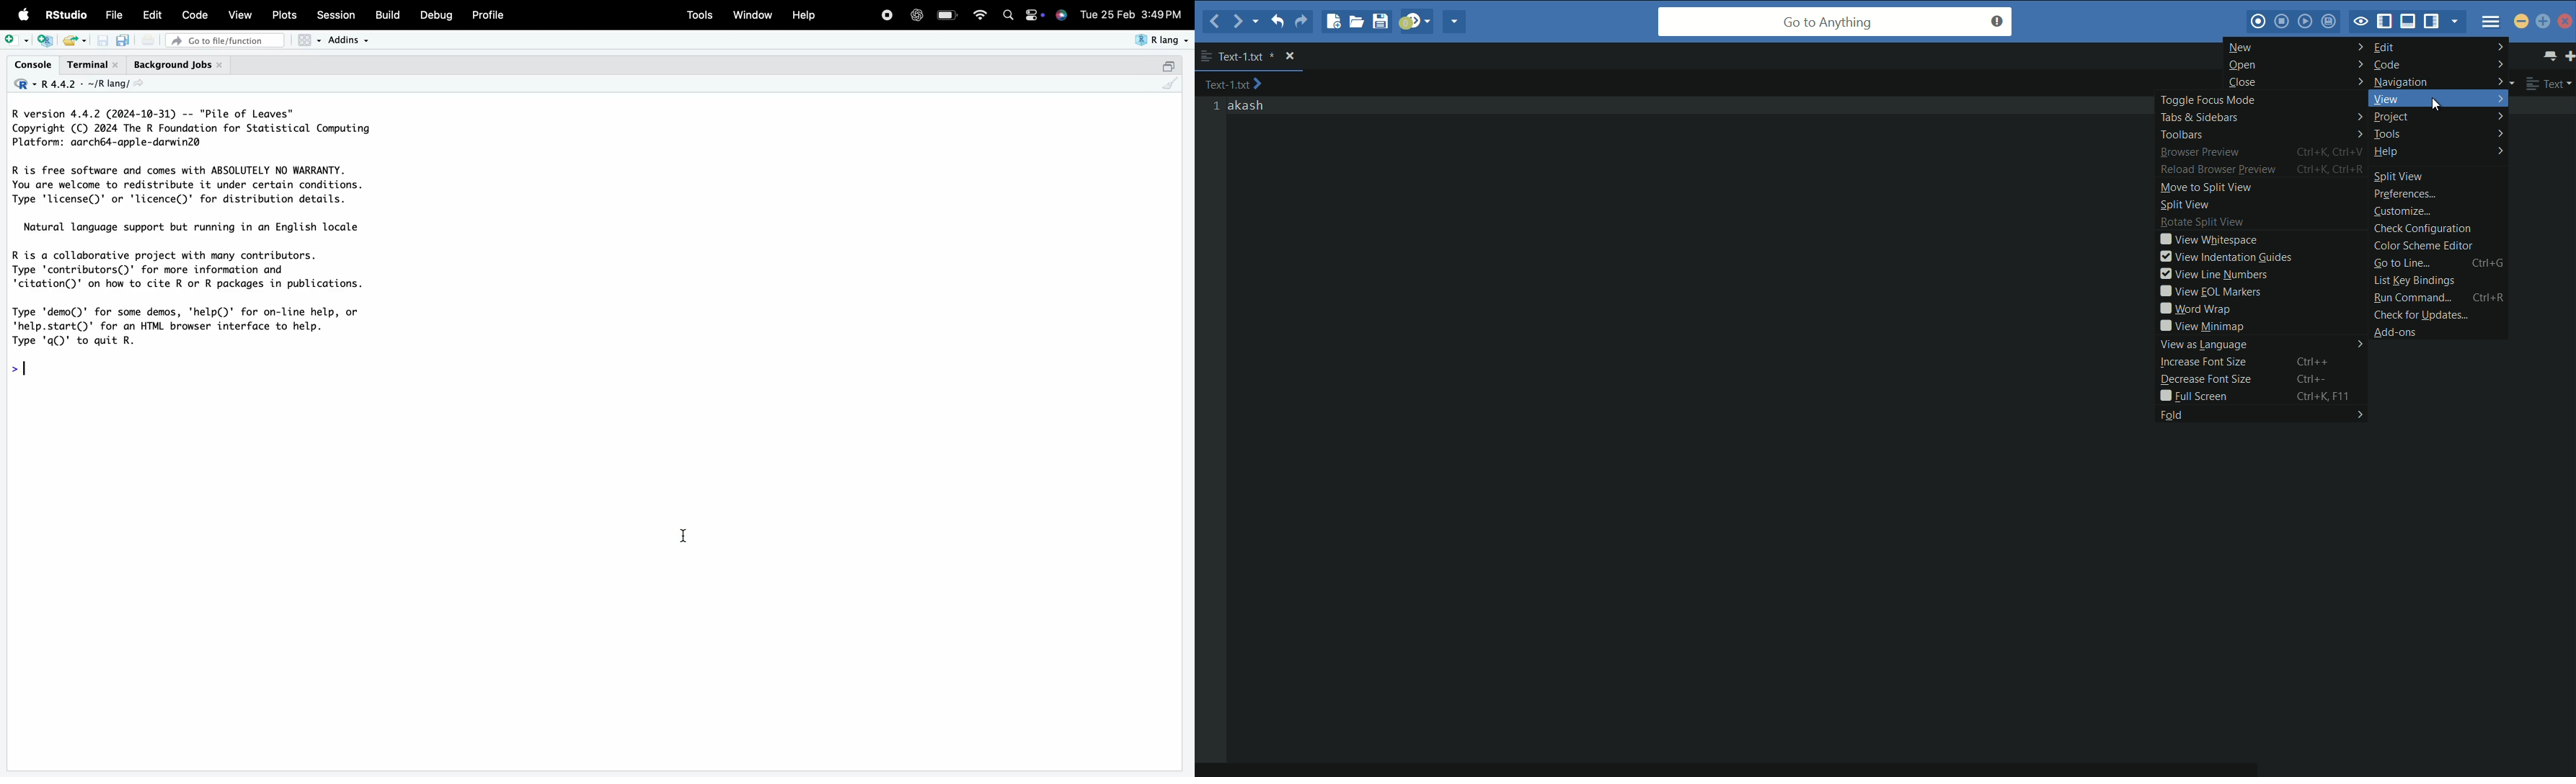 The width and height of the screenshot is (2576, 784). What do you see at coordinates (2262, 361) in the screenshot?
I see `increase font size` at bounding box center [2262, 361].